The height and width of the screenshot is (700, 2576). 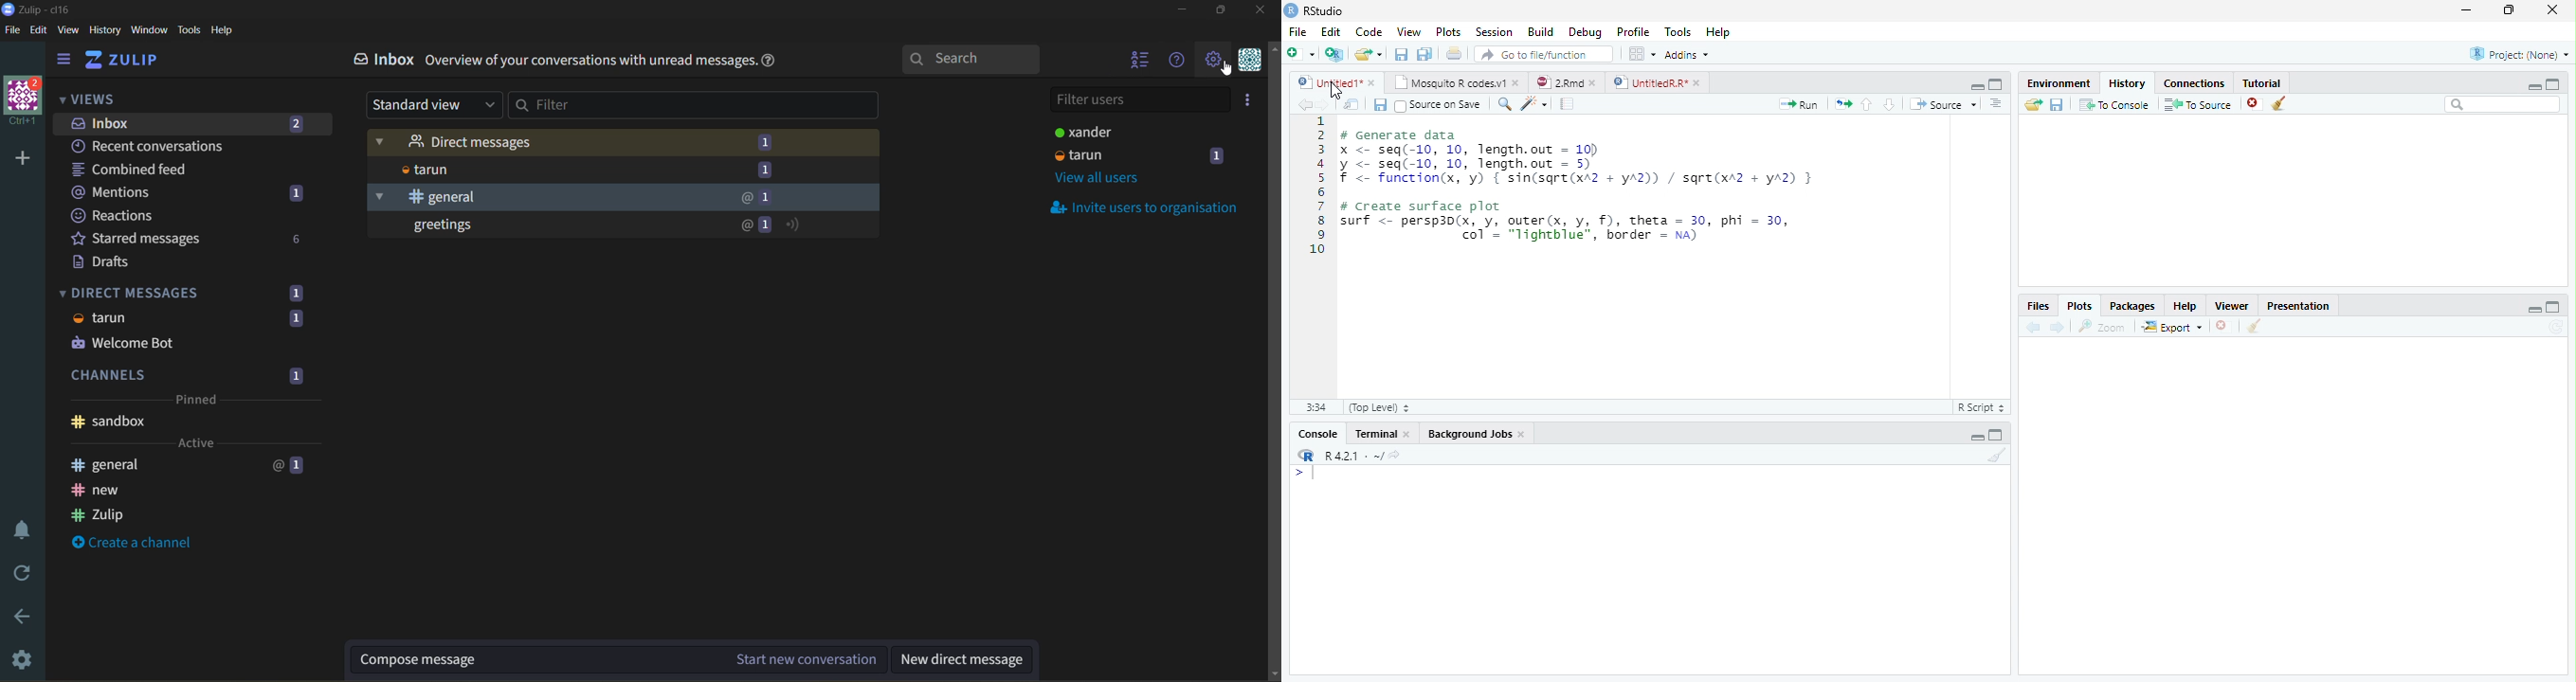 What do you see at coordinates (2057, 104) in the screenshot?
I see `Save history into a file` at bounding box center [2057, 104].